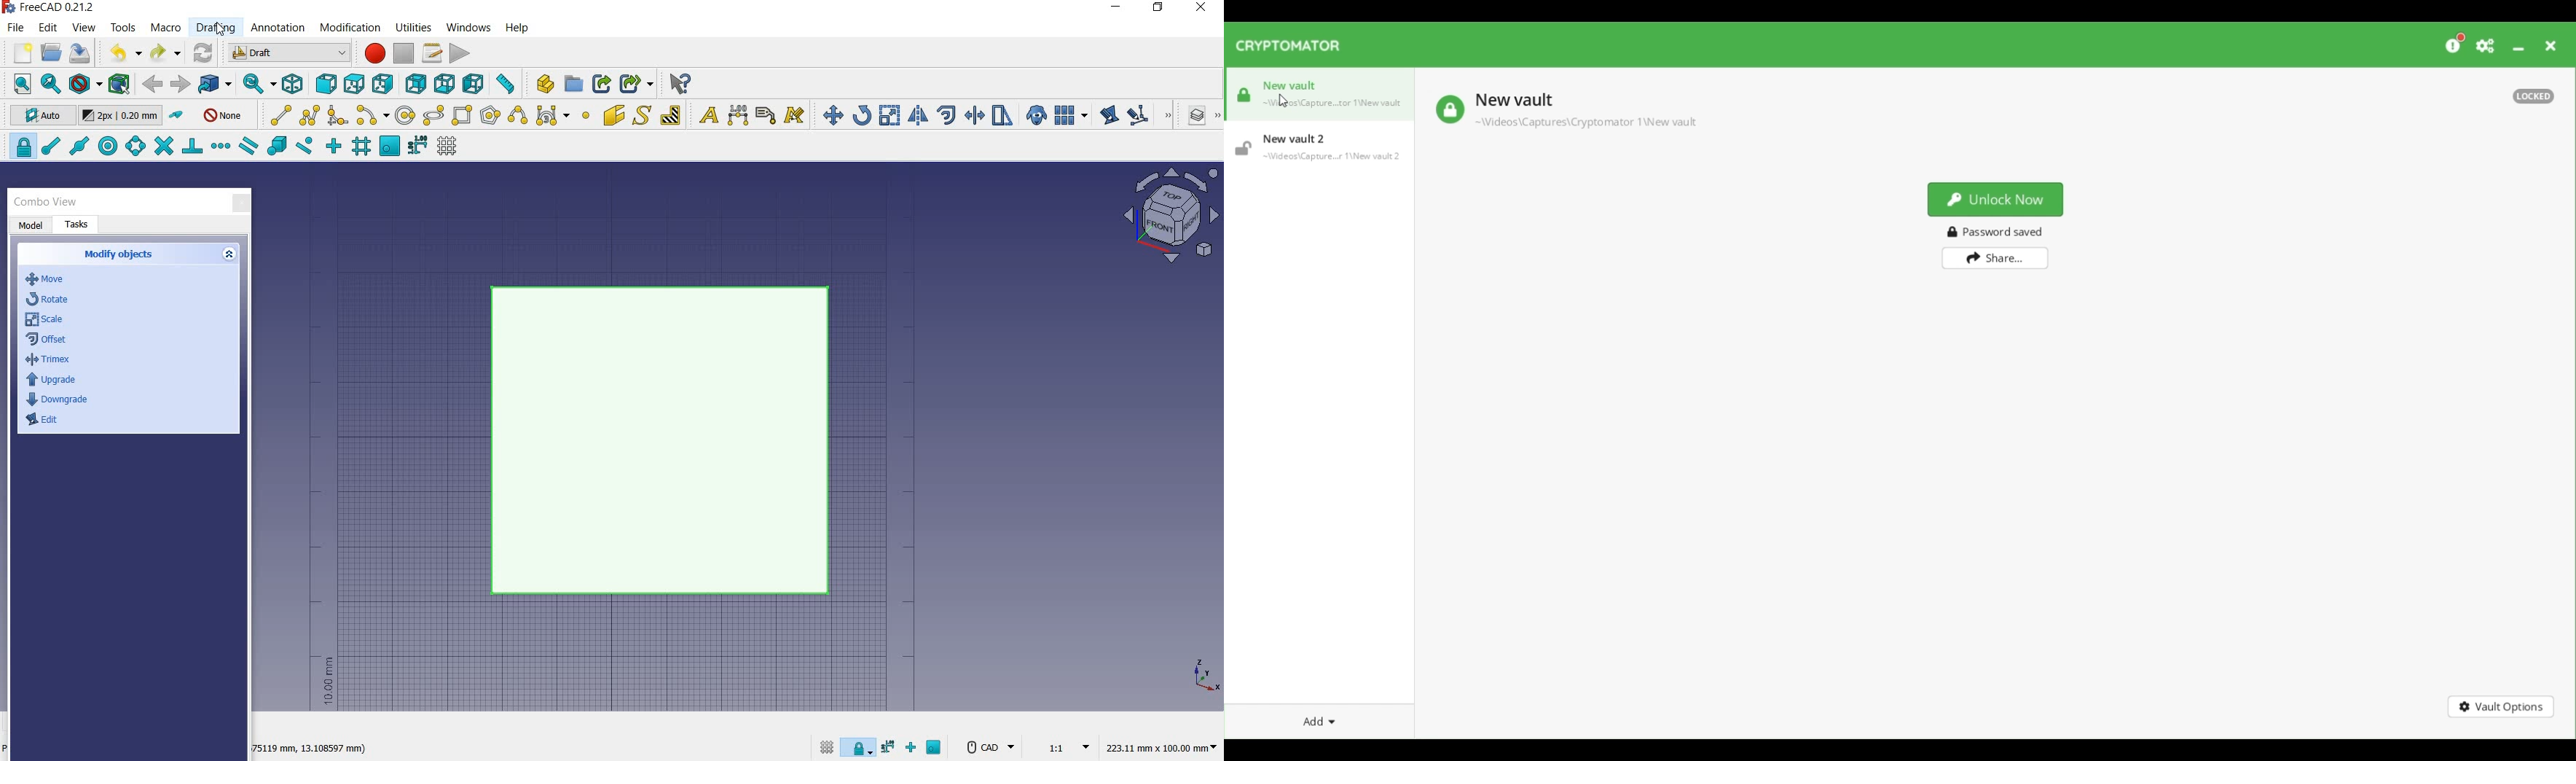 This screenshot has height=784, width=2576. I want to click on subelement highlight, so click(1148, 115).